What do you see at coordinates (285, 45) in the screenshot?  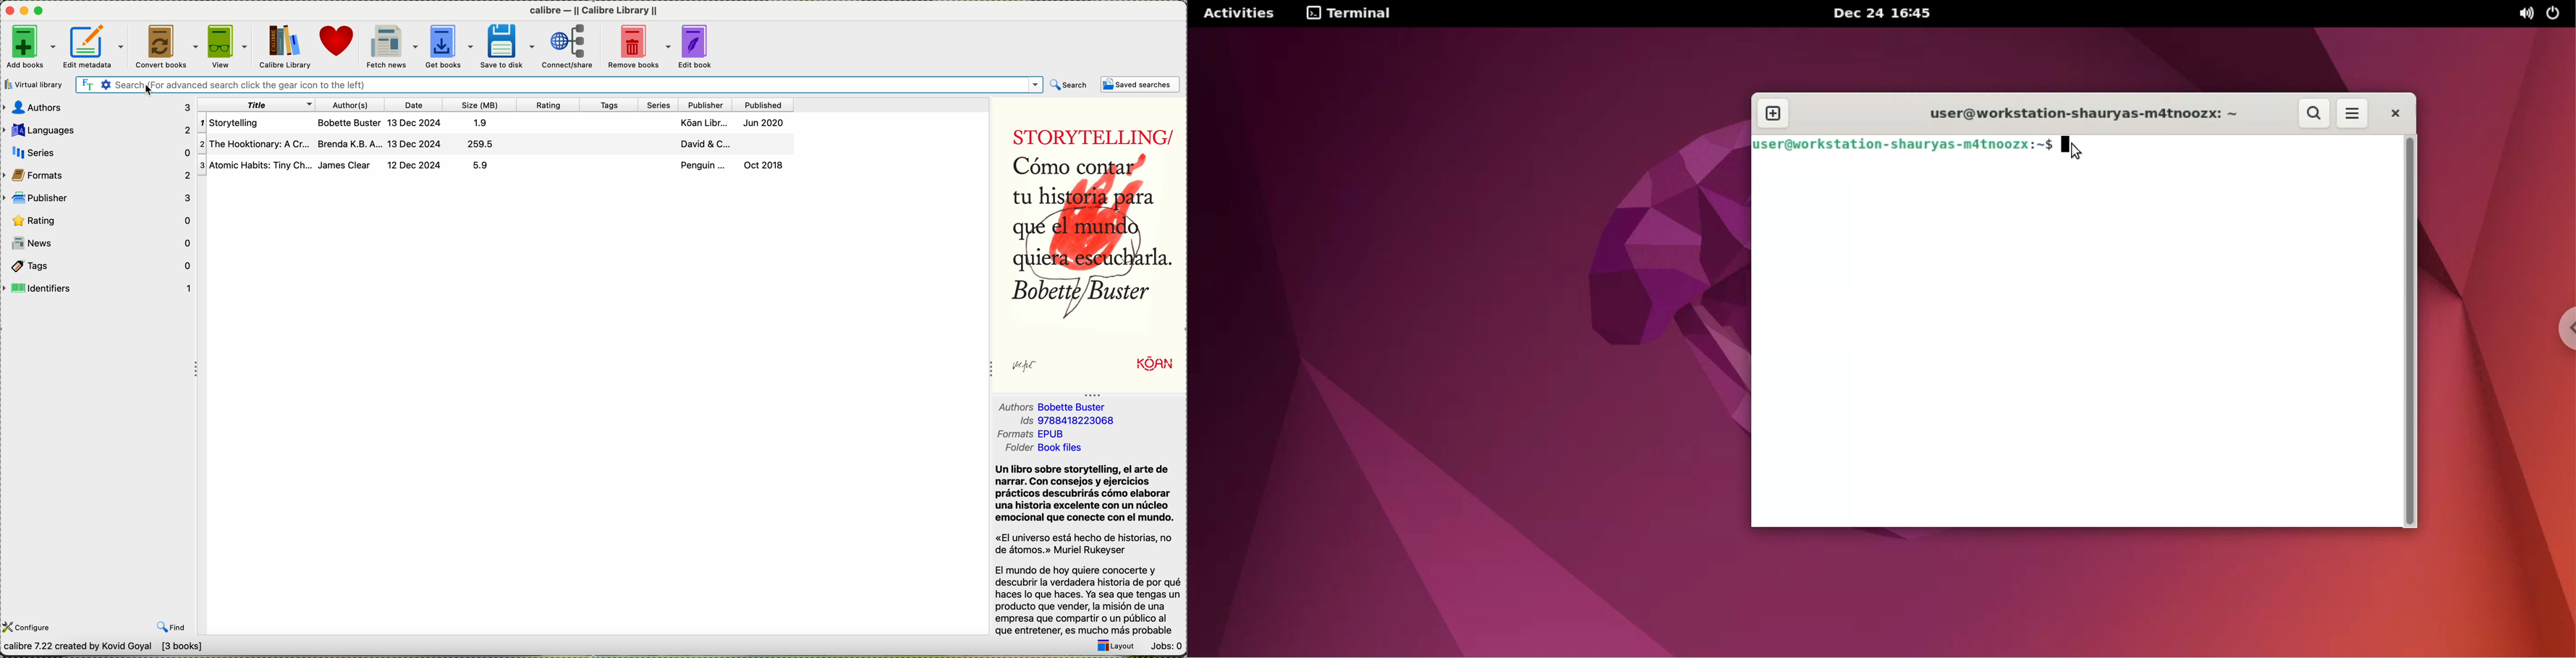 I see `Calibre library` at bounding box center [285, 45].